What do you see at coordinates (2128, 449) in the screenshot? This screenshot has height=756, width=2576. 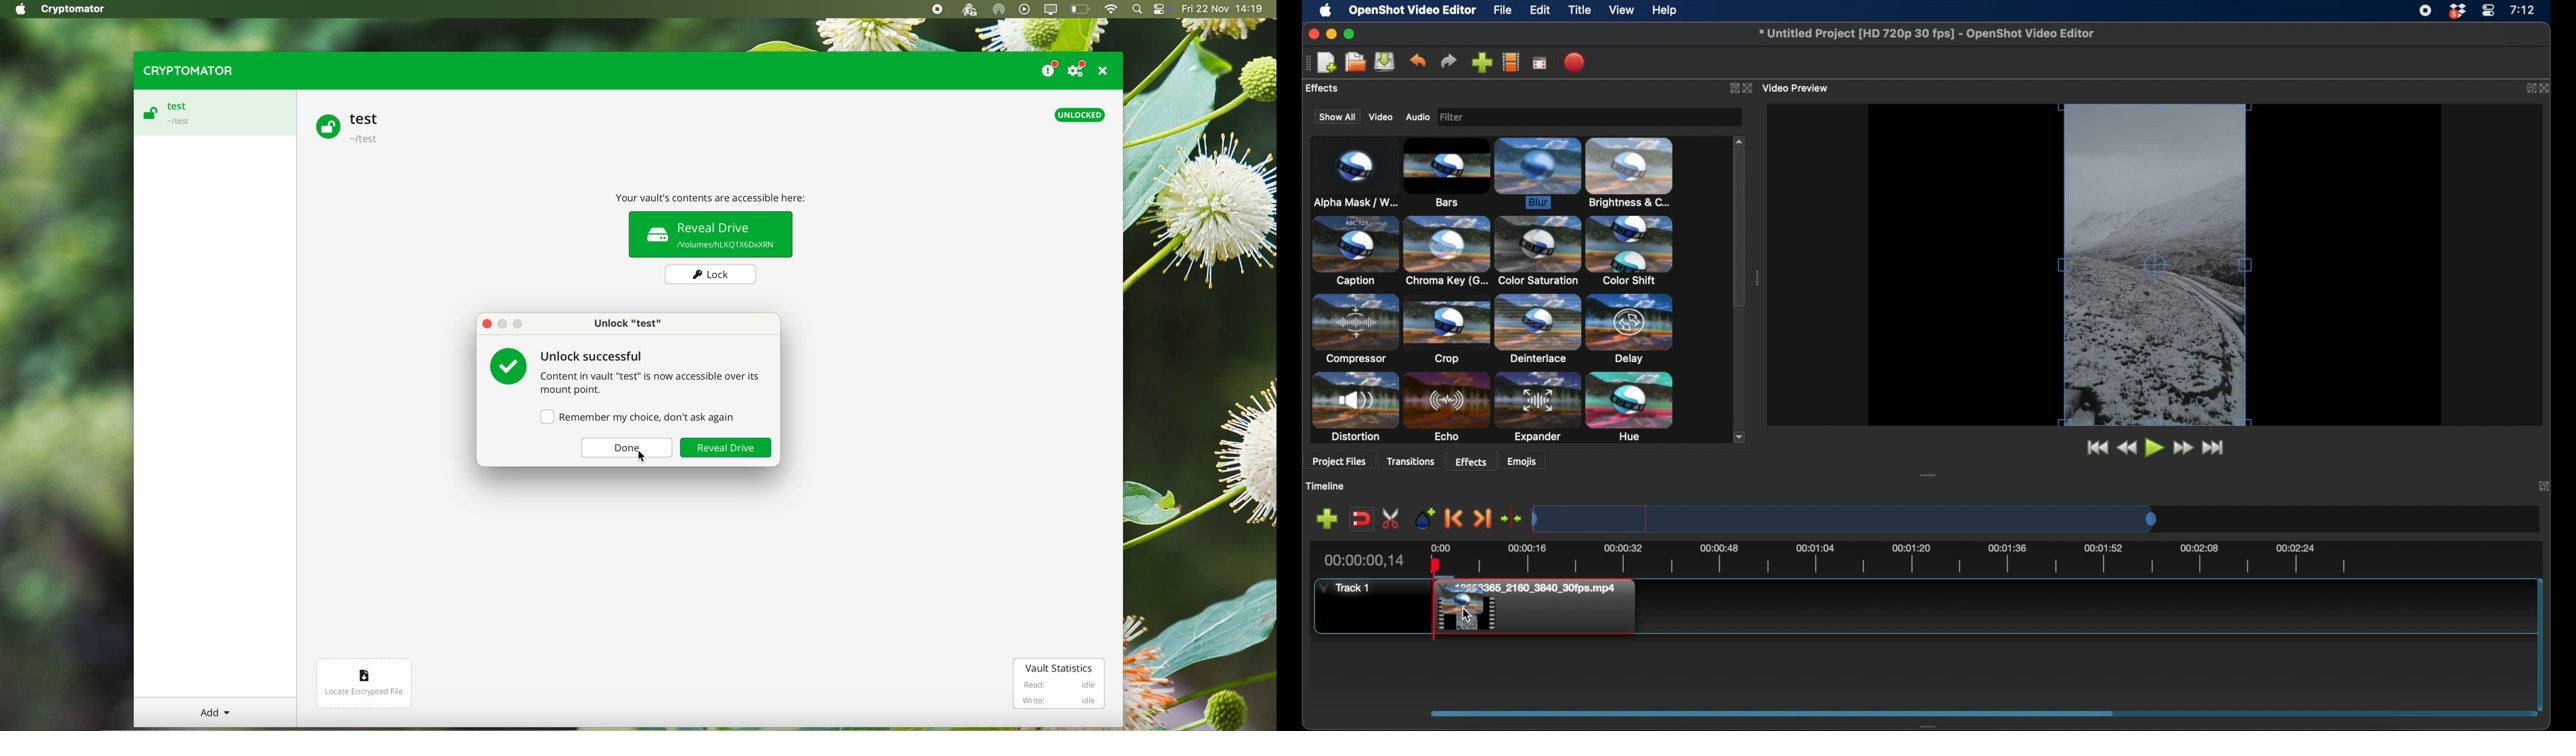 I see `rewind` at bounding box center [2128, 449].